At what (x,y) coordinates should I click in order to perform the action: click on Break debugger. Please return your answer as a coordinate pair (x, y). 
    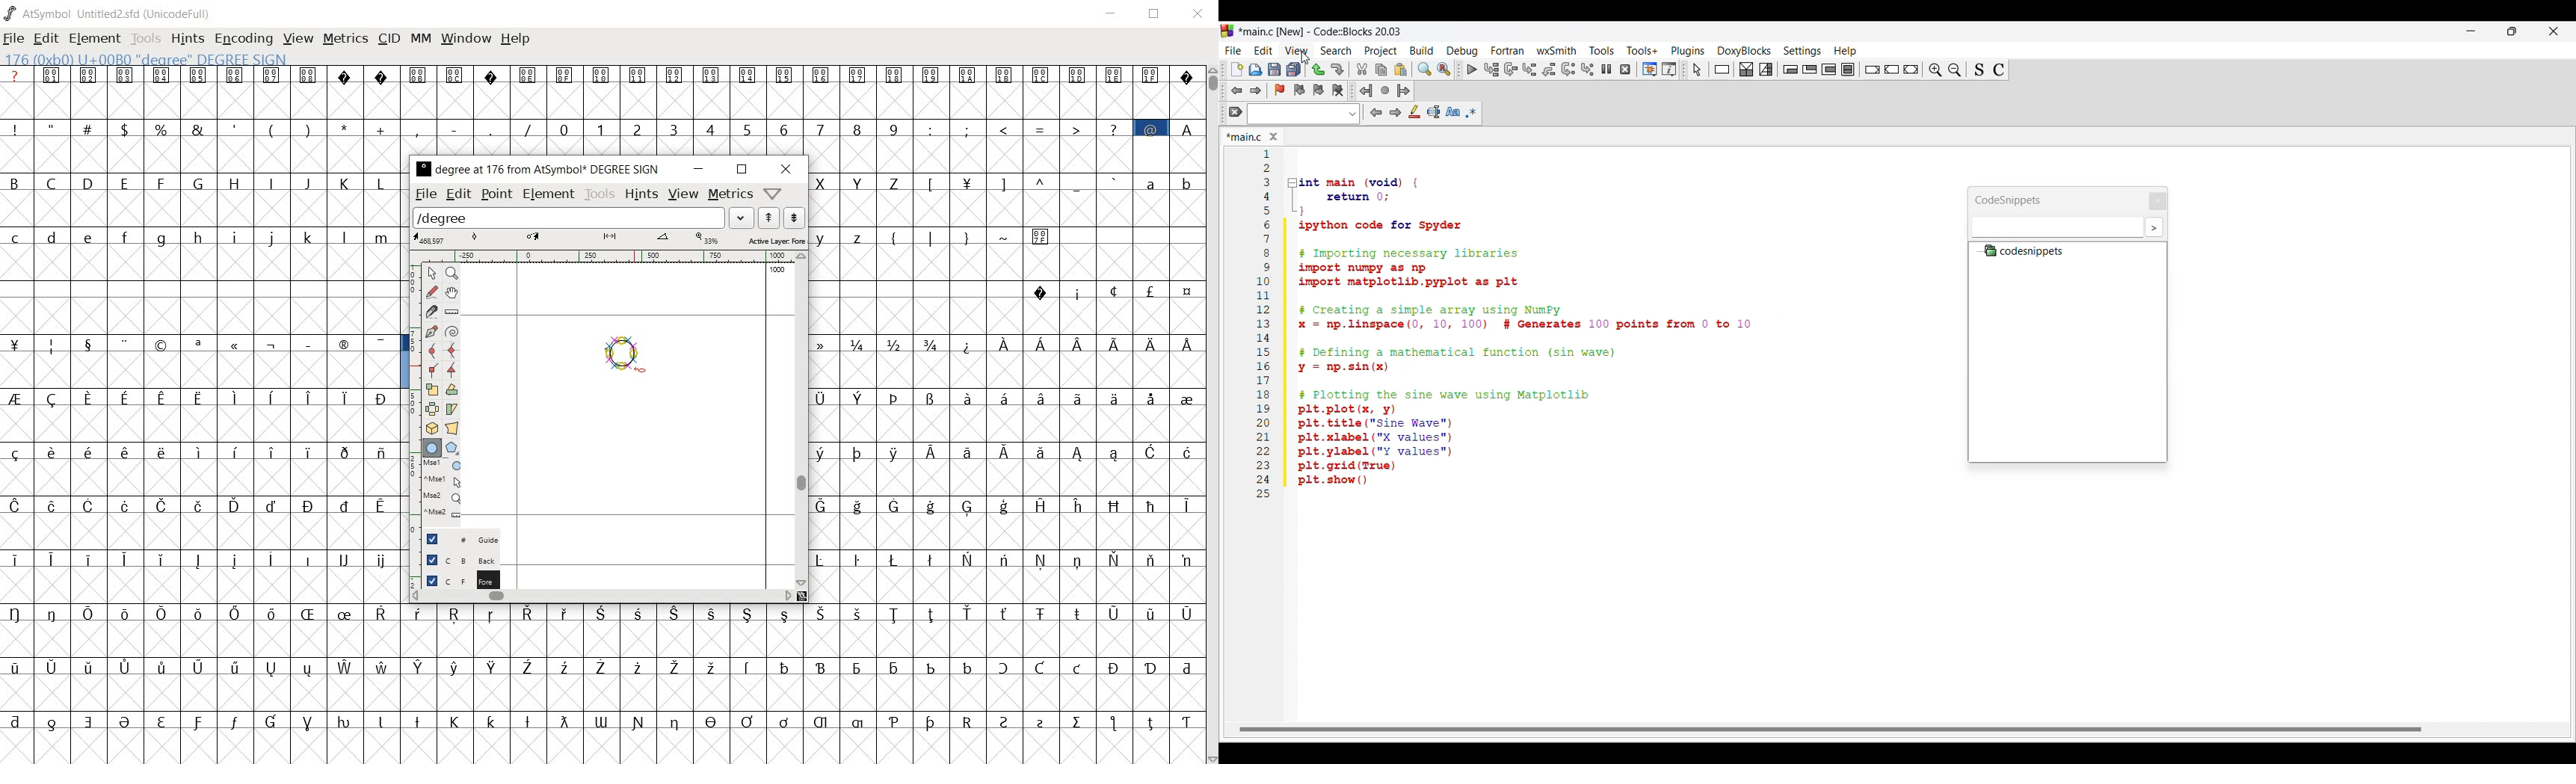
    Looking at the image, I should click on (1606, 69).